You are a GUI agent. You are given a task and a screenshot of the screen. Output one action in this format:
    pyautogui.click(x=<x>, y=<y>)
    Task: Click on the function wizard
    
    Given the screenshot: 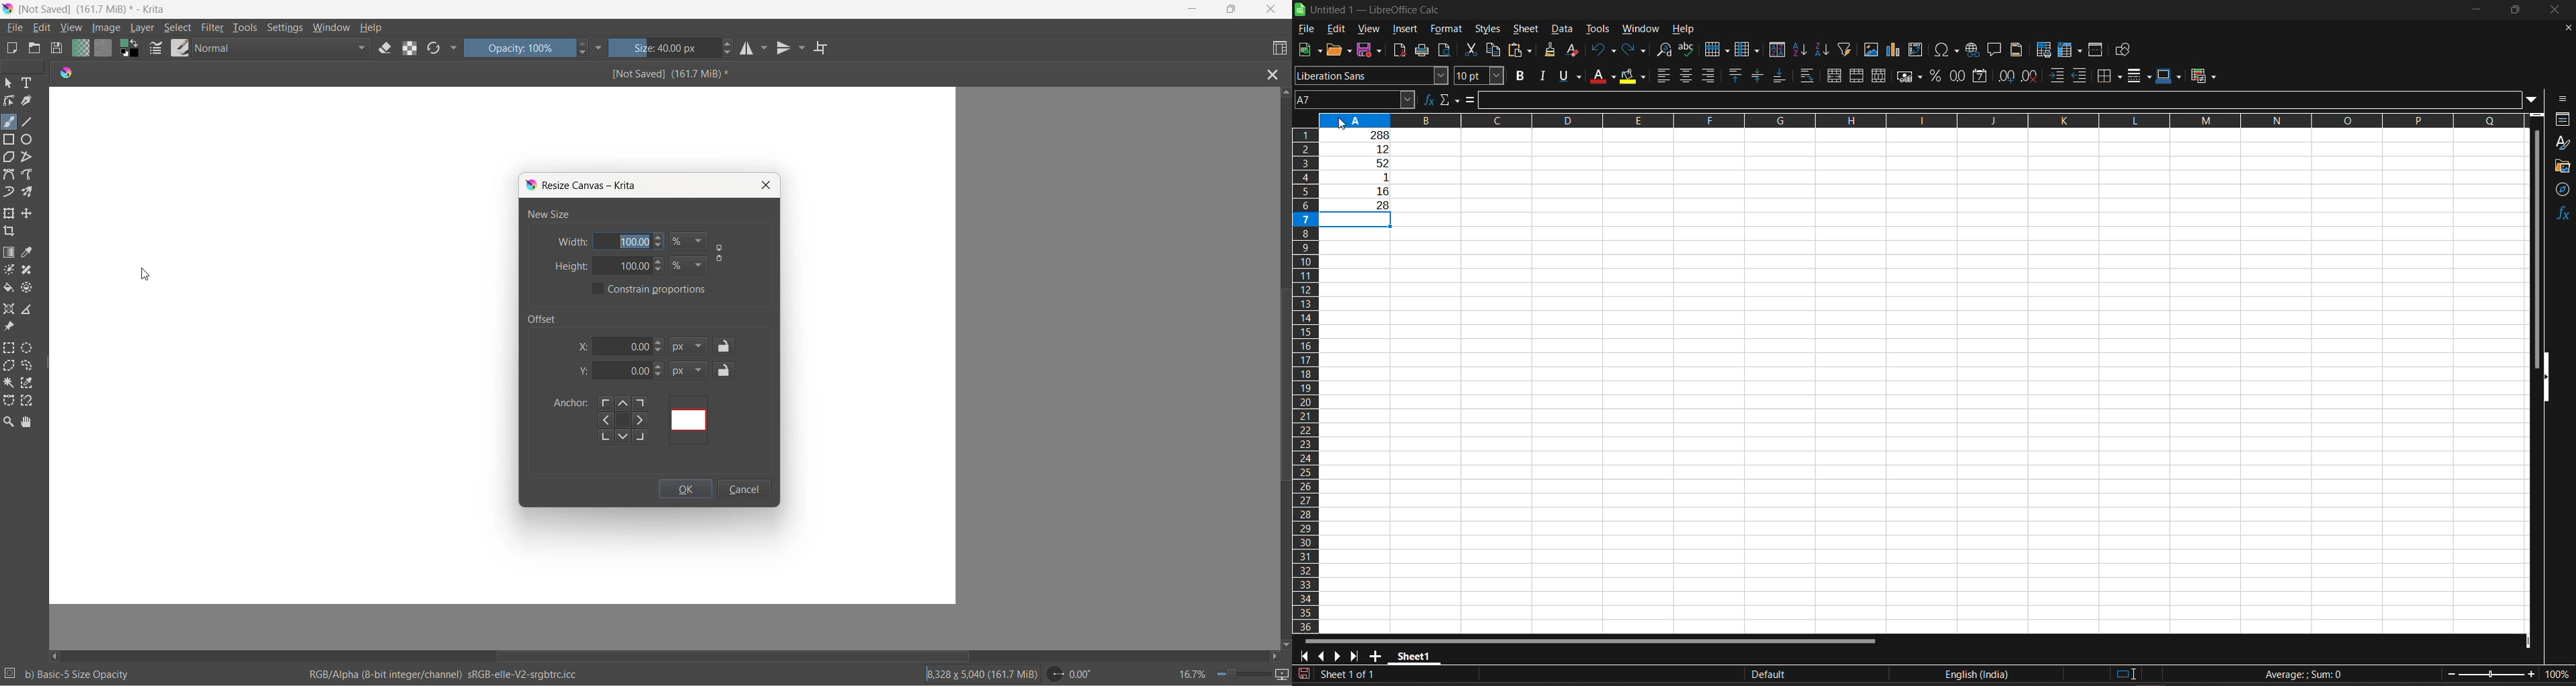 What is the action you would take?
    pyautogui.click(x=1428, y=100)
    